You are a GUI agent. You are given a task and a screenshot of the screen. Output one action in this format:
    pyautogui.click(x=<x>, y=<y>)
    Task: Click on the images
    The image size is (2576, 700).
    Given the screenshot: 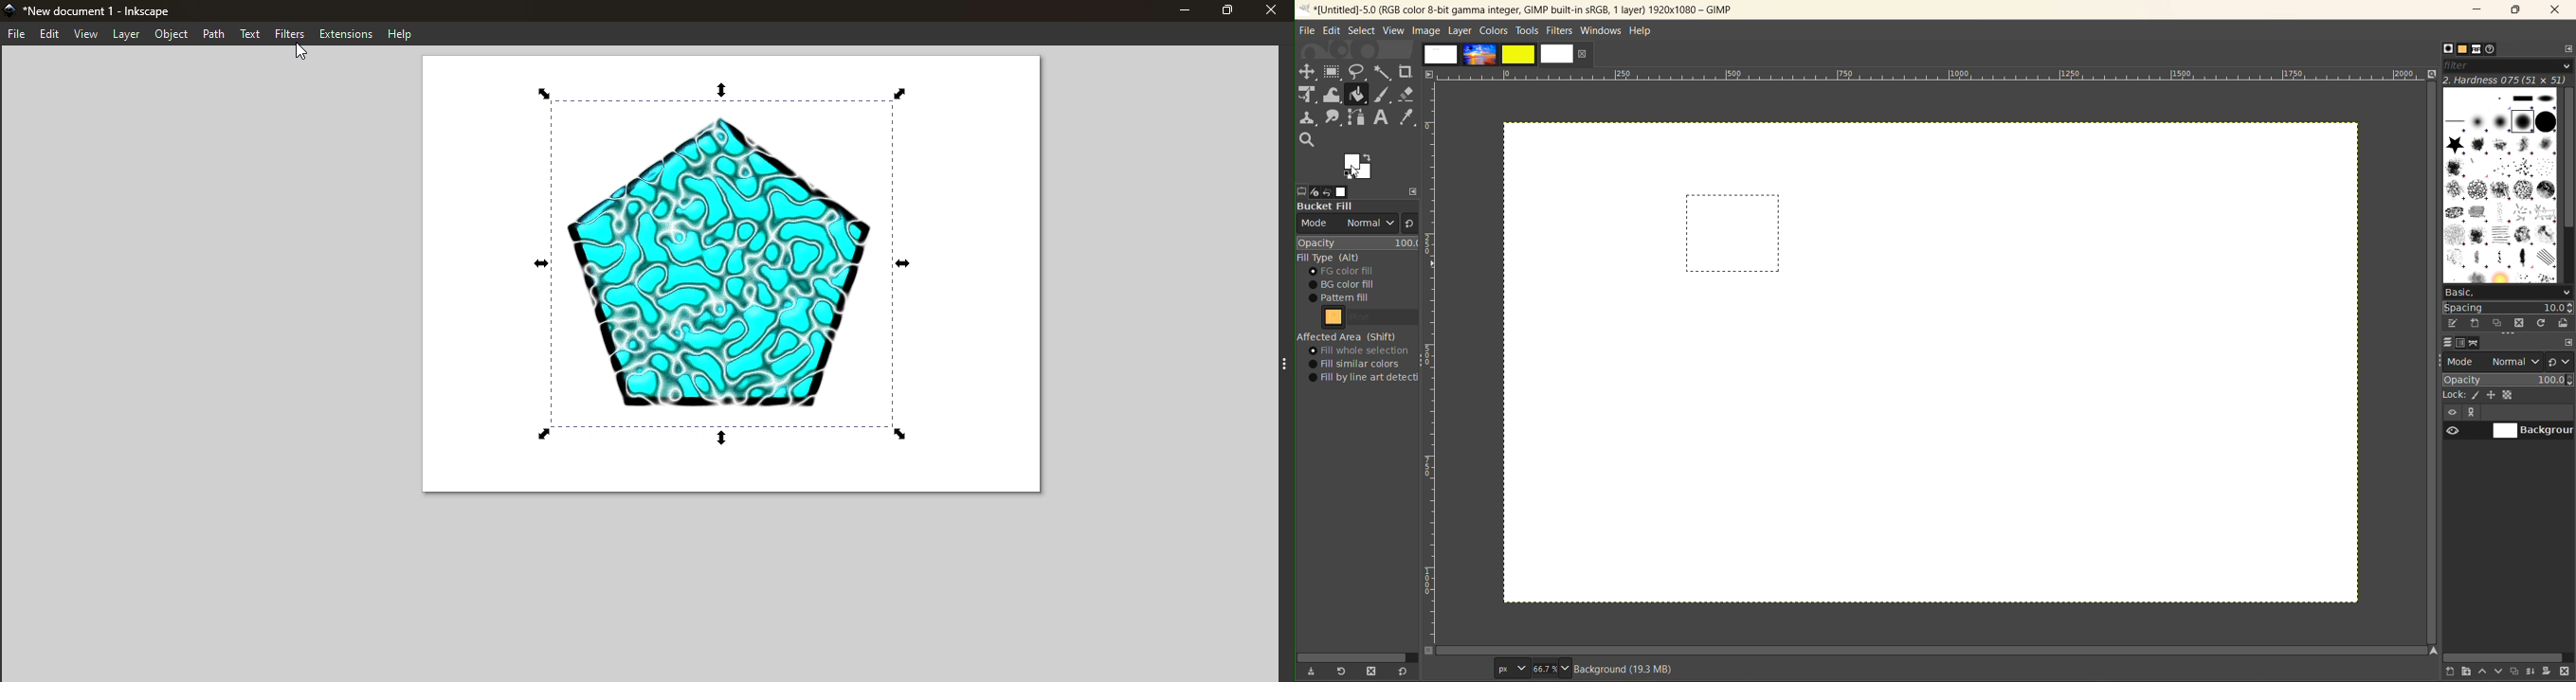 What is the action you would take?
    pyautogui.click(x=1497, y=57)
    